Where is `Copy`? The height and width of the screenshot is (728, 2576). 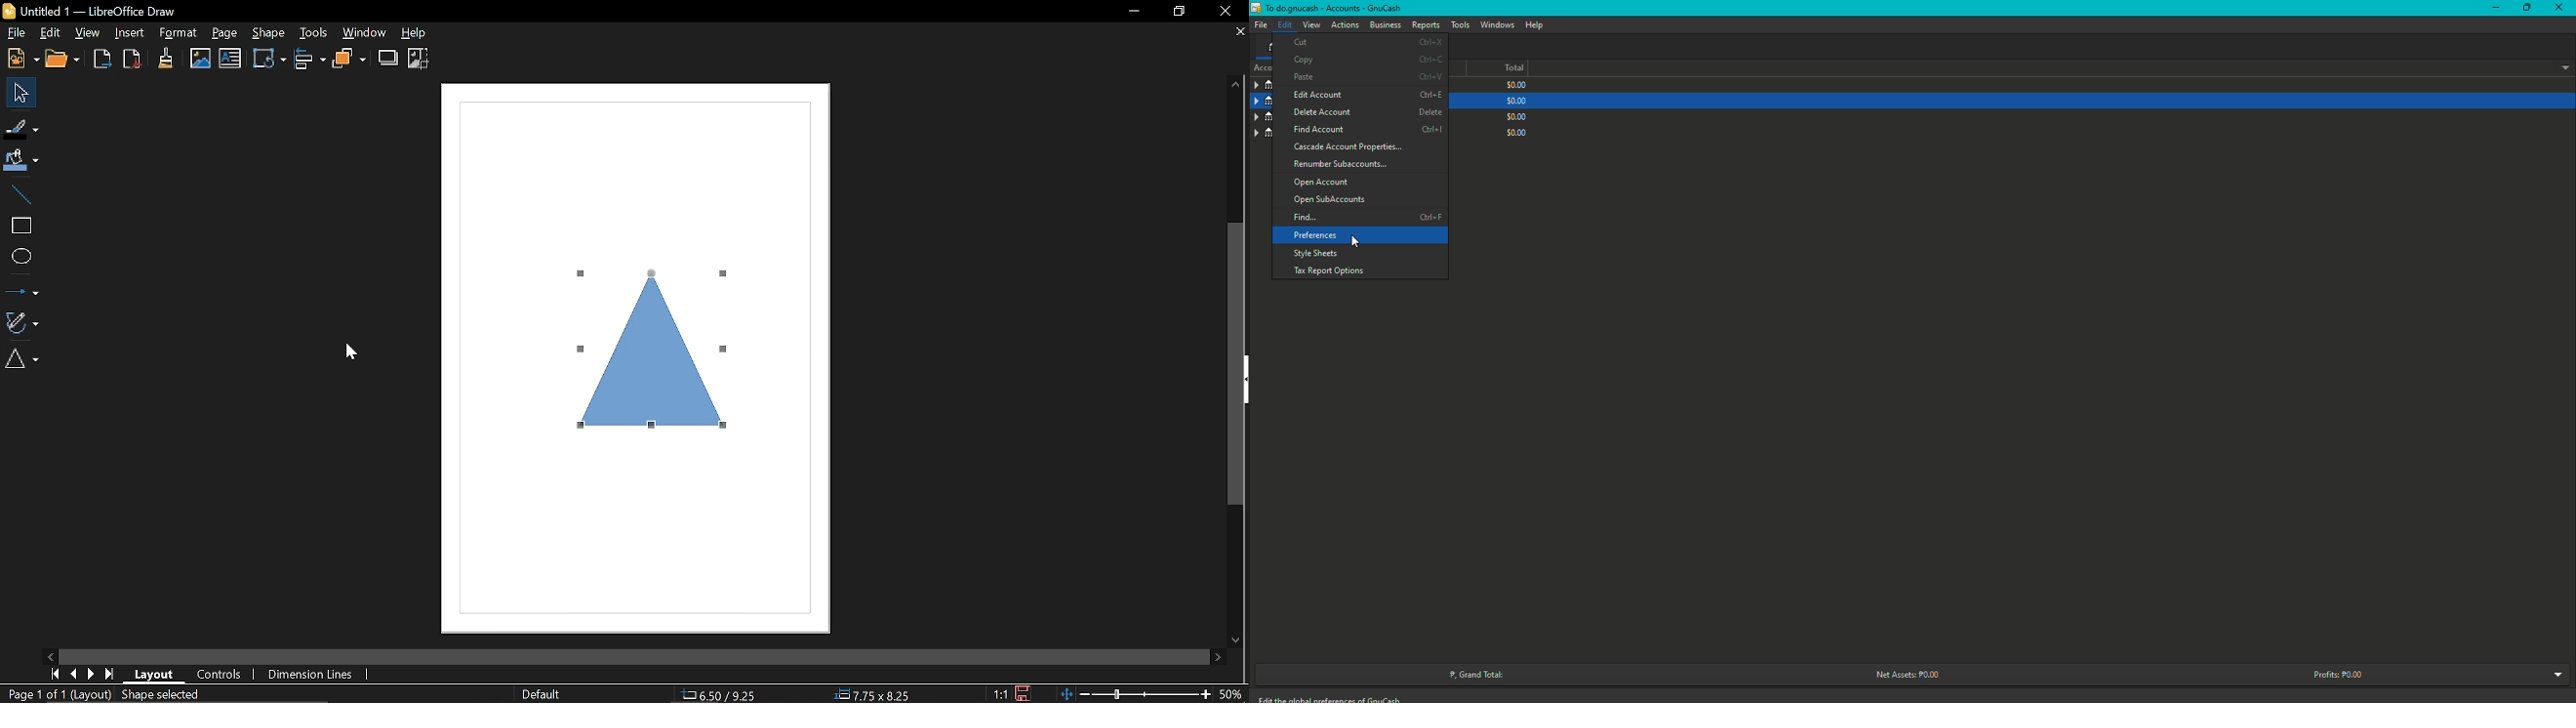 Copy is located at coordinates (1367, 62).